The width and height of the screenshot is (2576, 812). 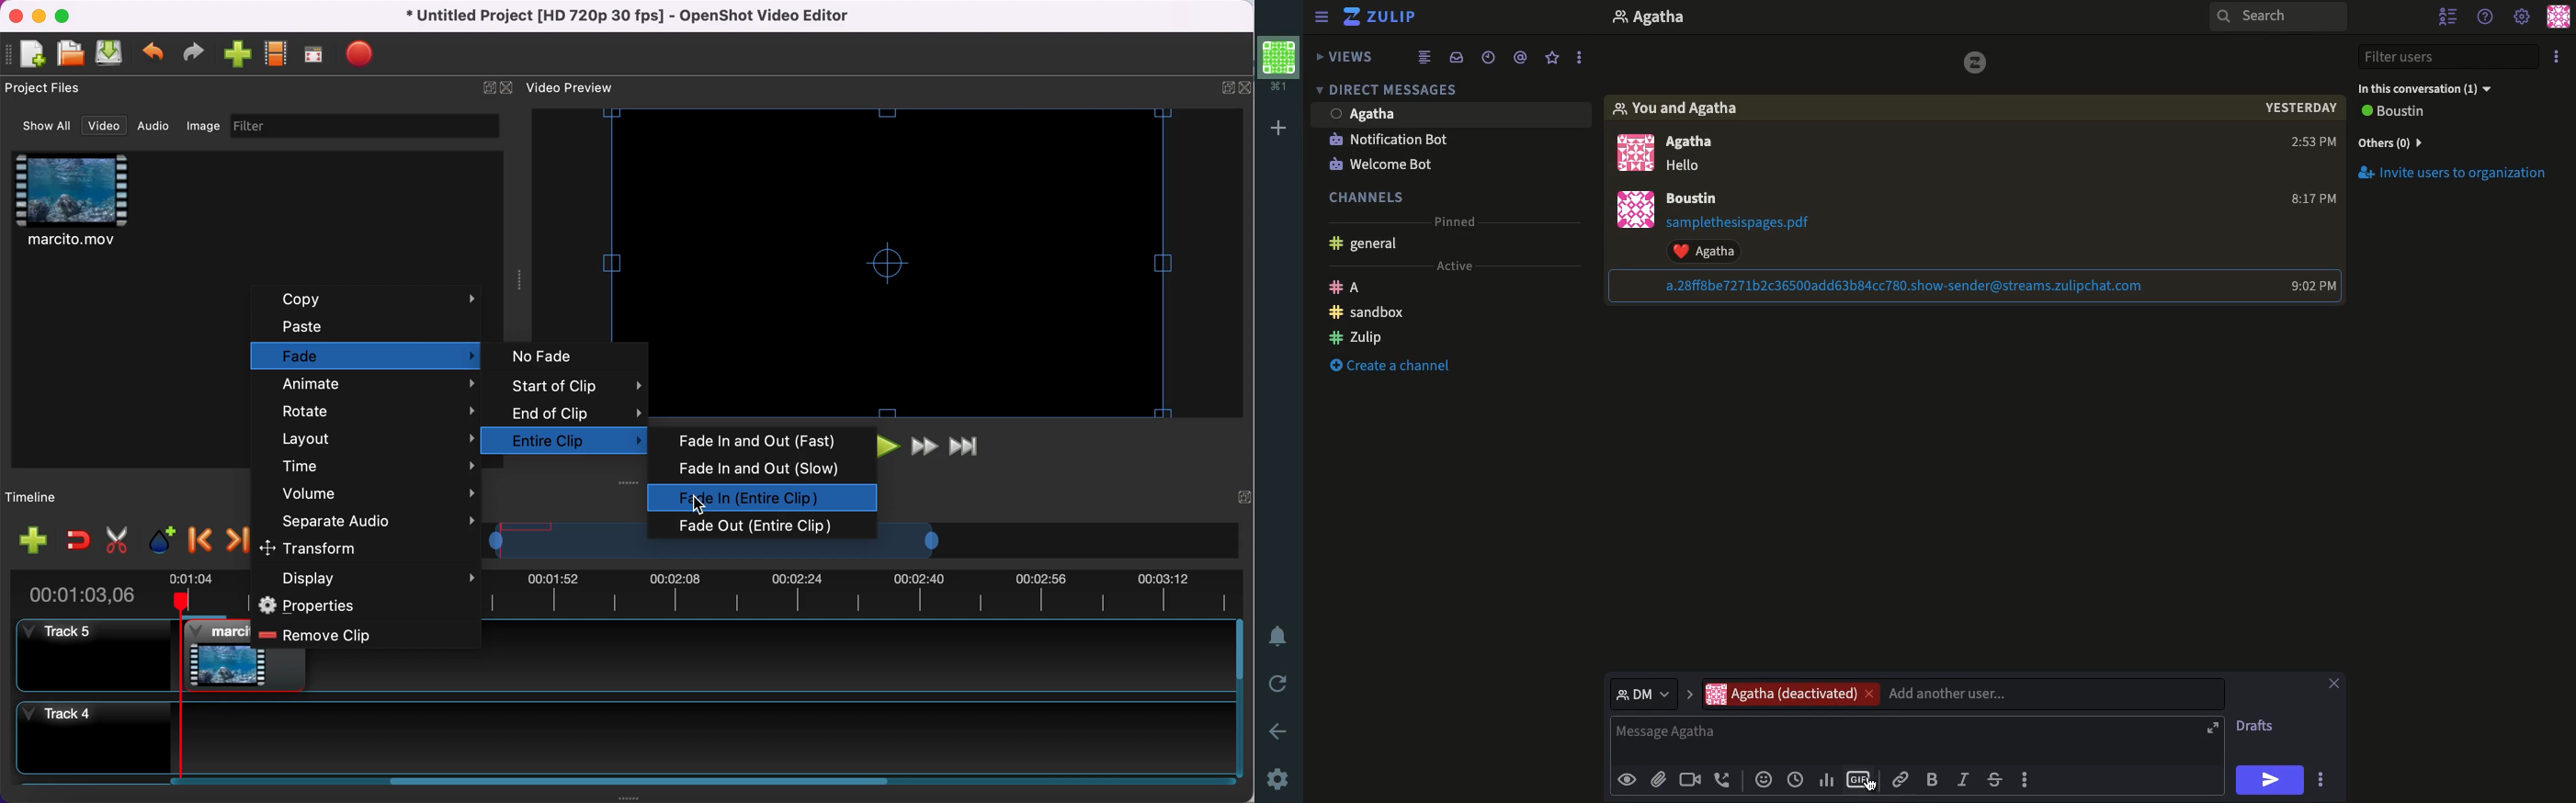 What do you see at coordinates (689, 737) in the screenshot?
I see `timeline` at bounding box center [689, 737].